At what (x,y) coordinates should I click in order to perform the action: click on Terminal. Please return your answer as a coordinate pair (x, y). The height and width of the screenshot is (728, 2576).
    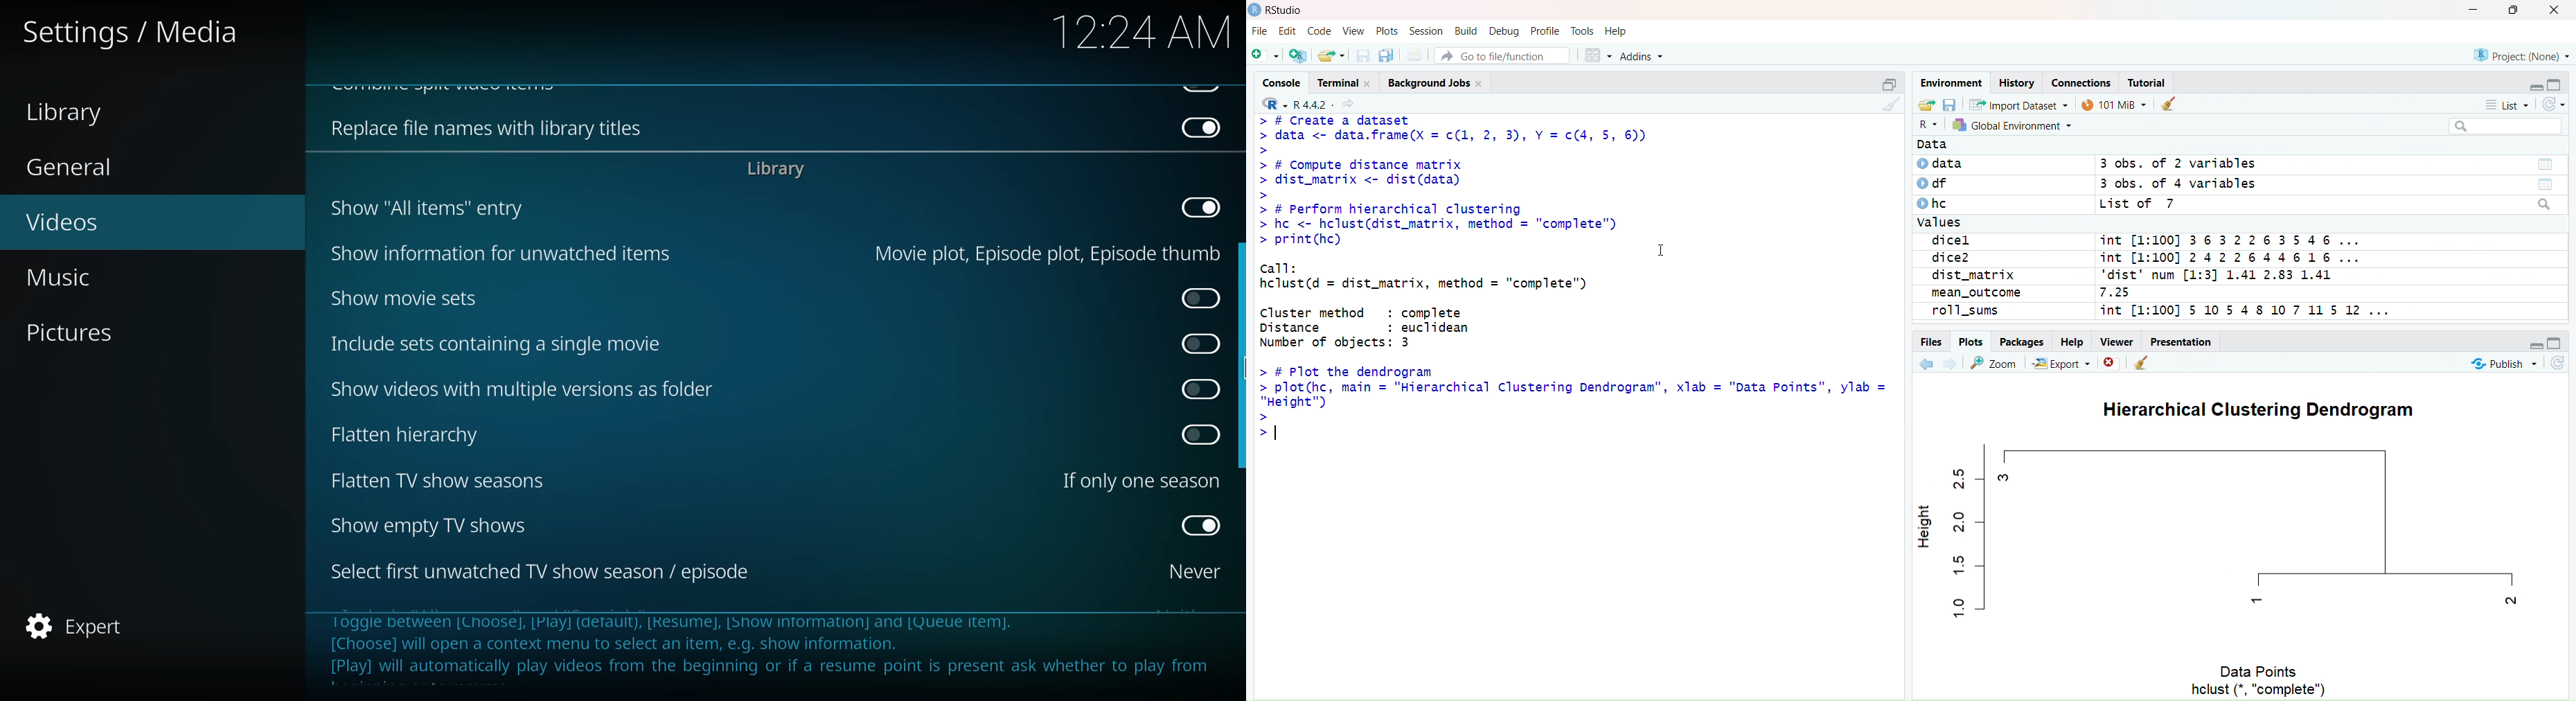
    Looking at the image, I should click on (1342, 82).